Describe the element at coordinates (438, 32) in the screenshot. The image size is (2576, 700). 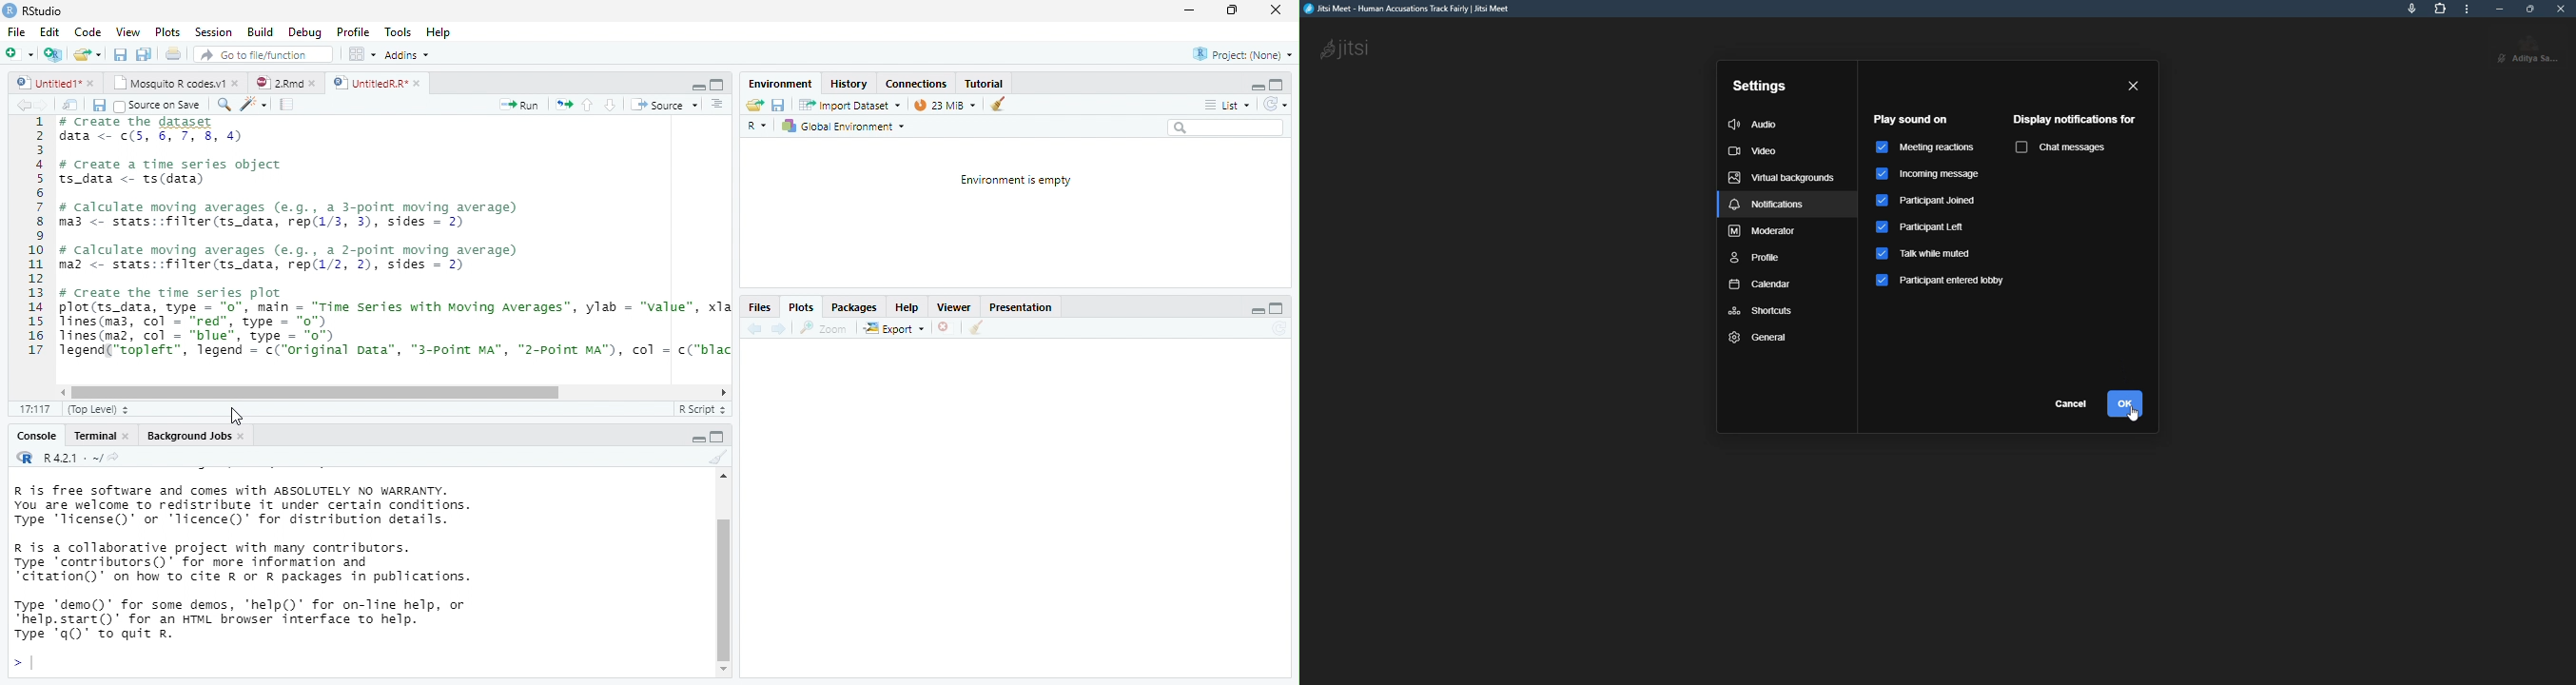
I see `Hep` at that location.